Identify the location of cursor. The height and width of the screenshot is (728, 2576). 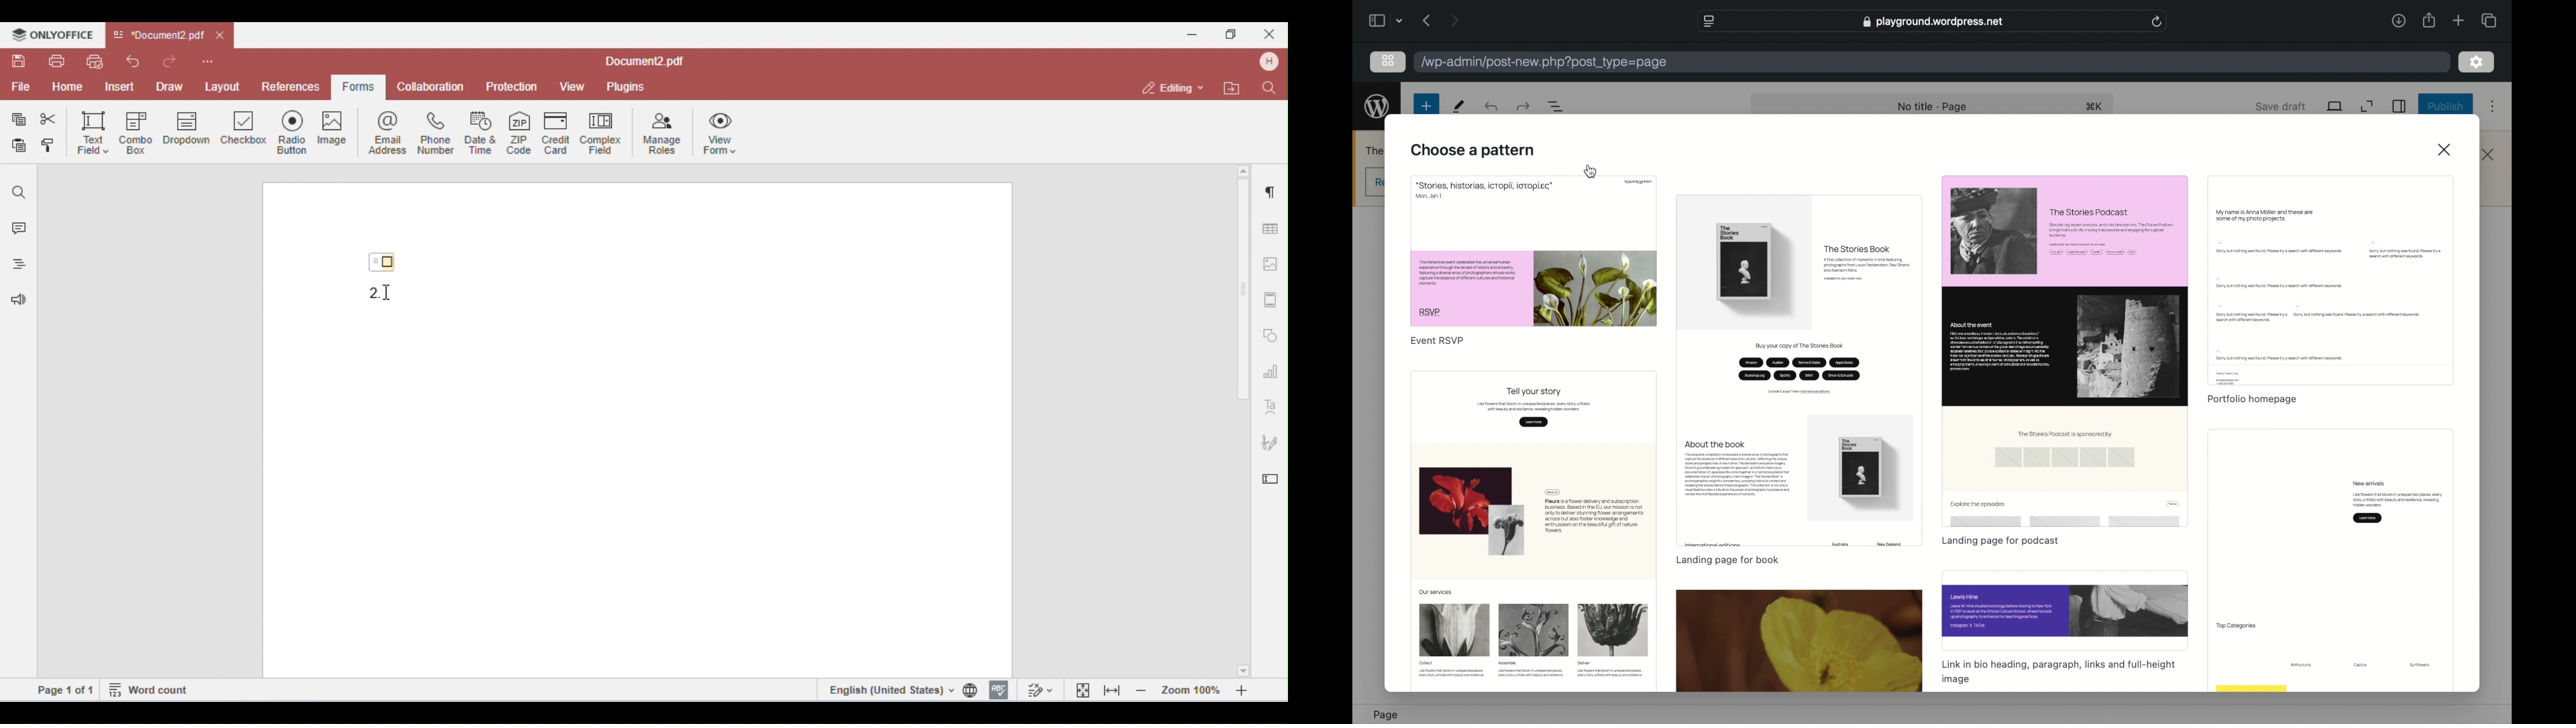
(1591, 172).